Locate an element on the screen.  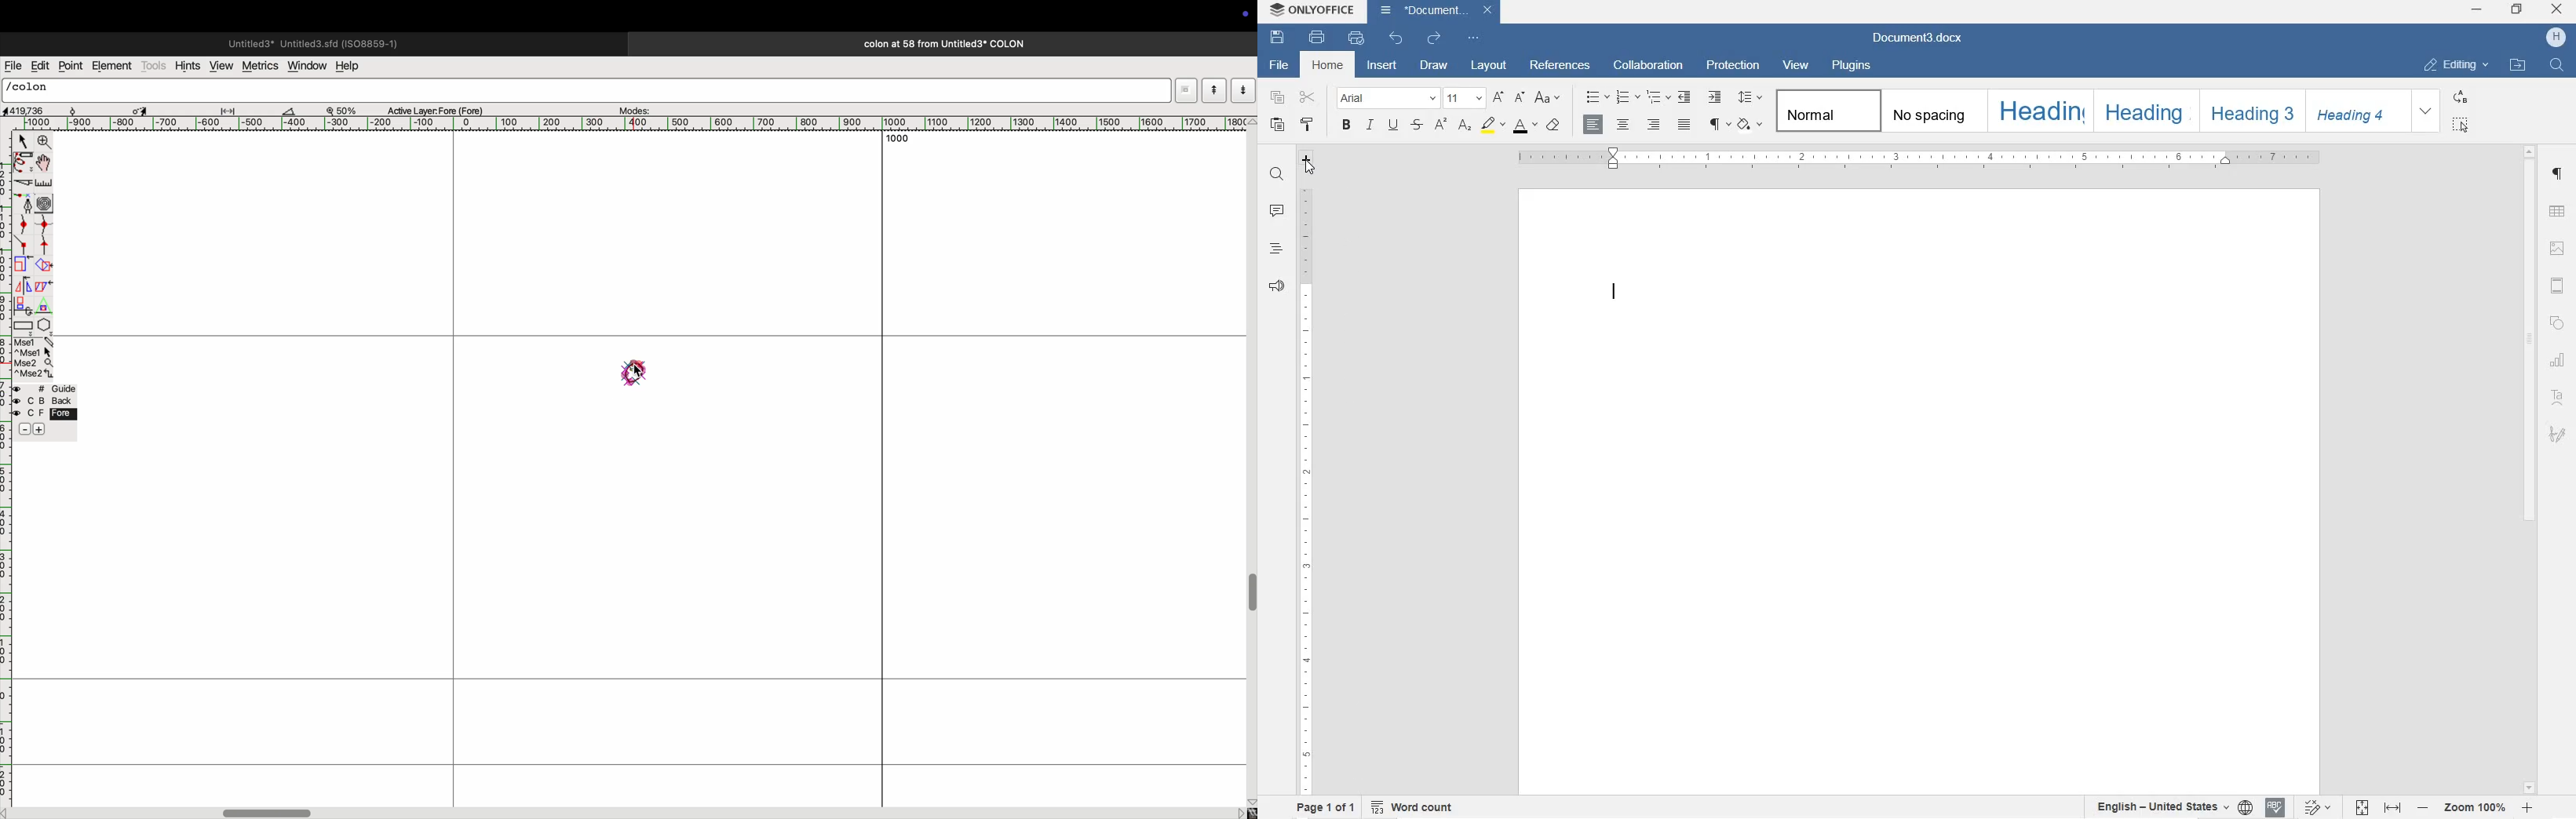
pen is located at coordinates (23, 164).